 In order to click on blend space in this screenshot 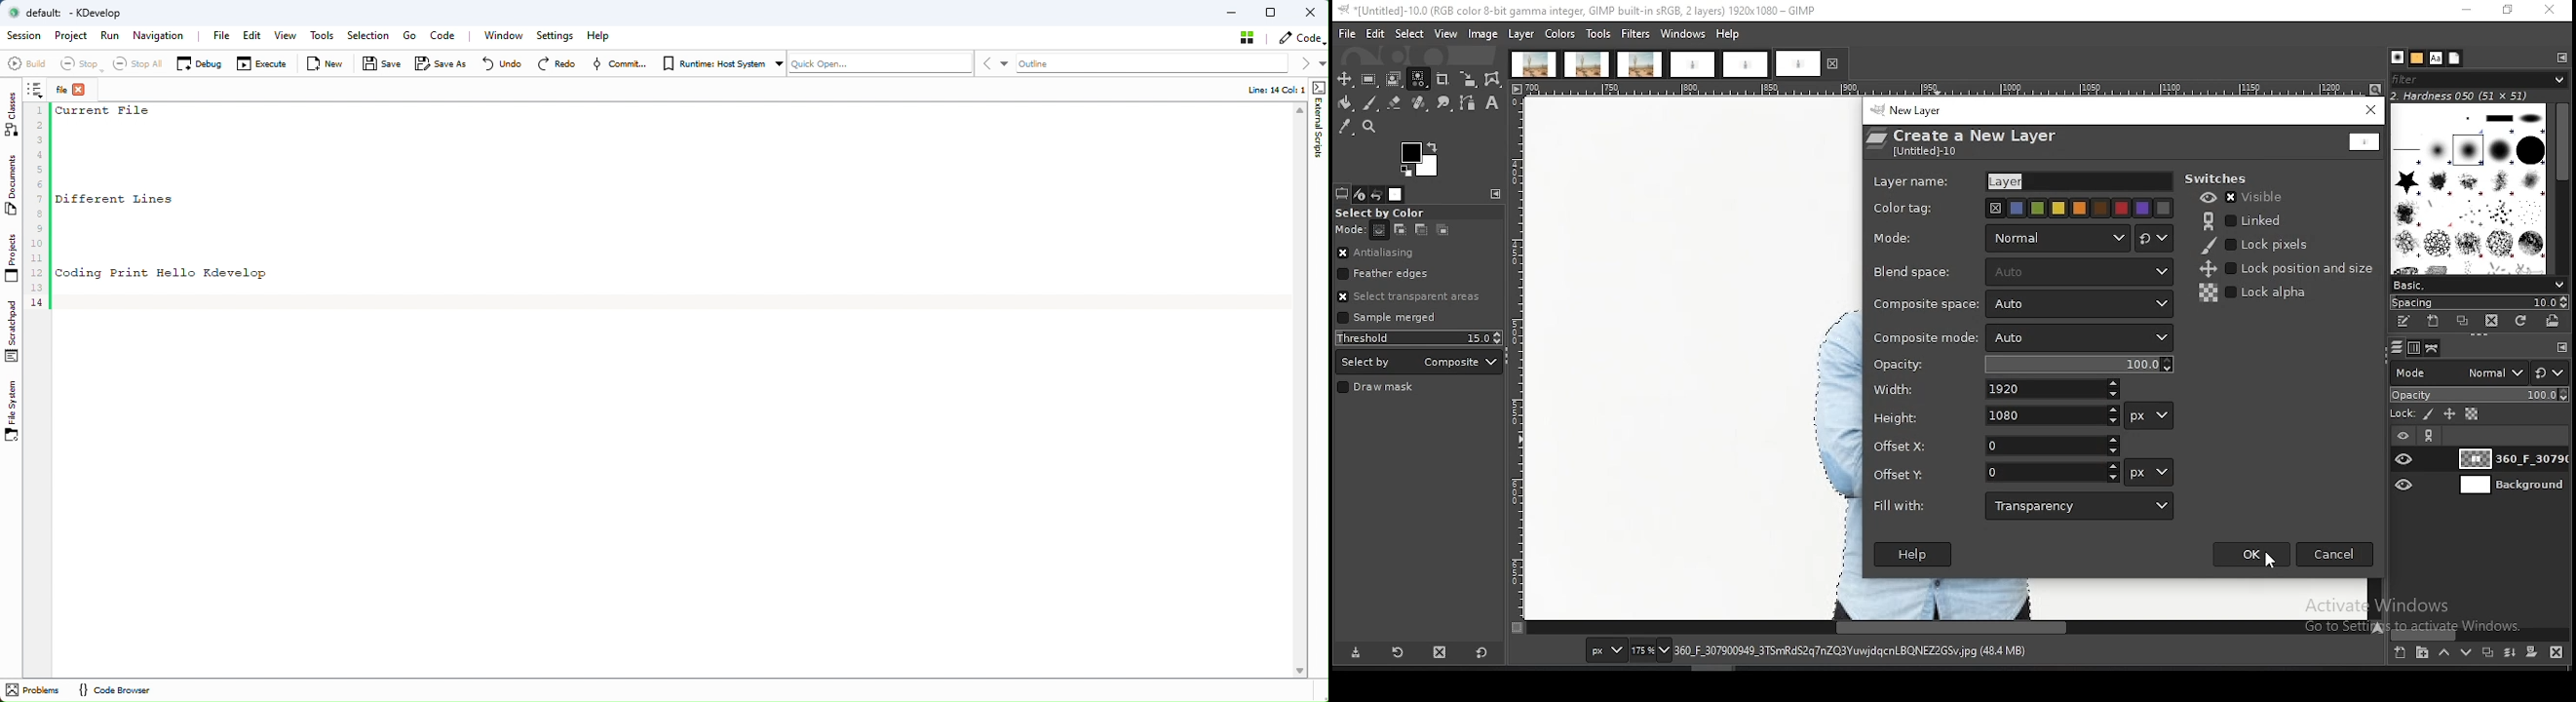, I will do `click(2077, 271)`.